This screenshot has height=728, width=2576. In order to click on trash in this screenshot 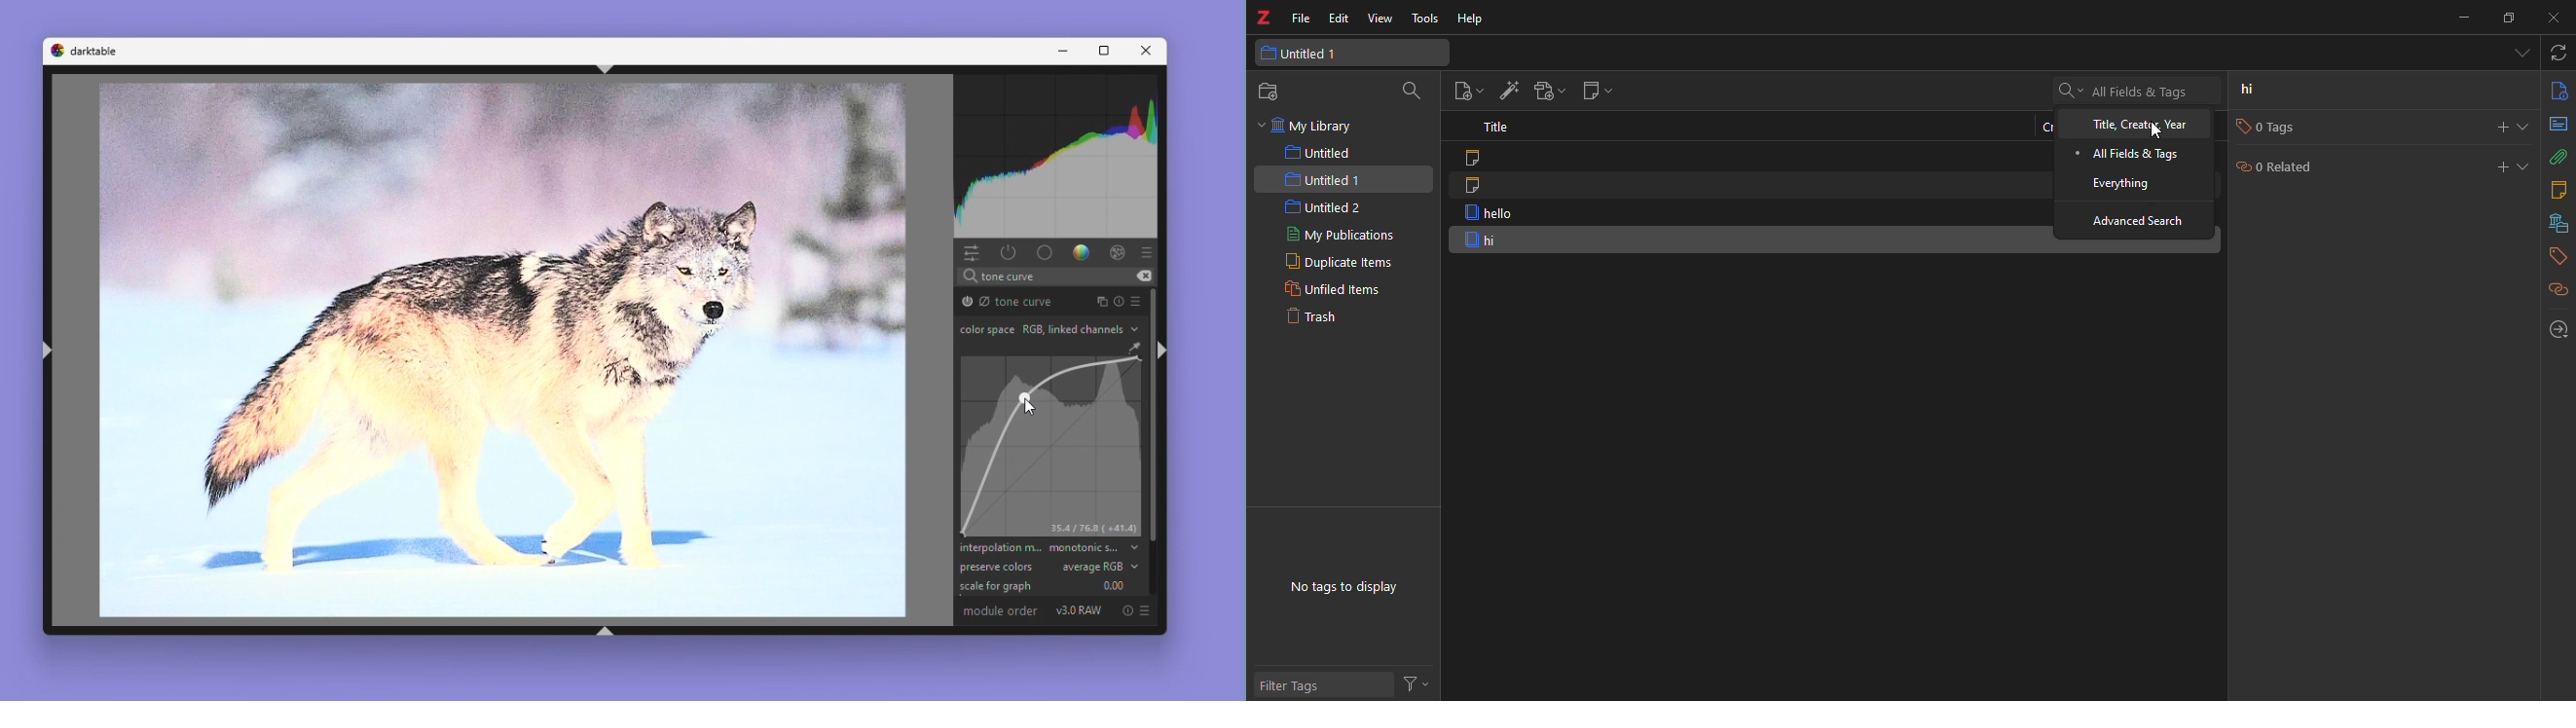, I will do `click(1318, 317)`.